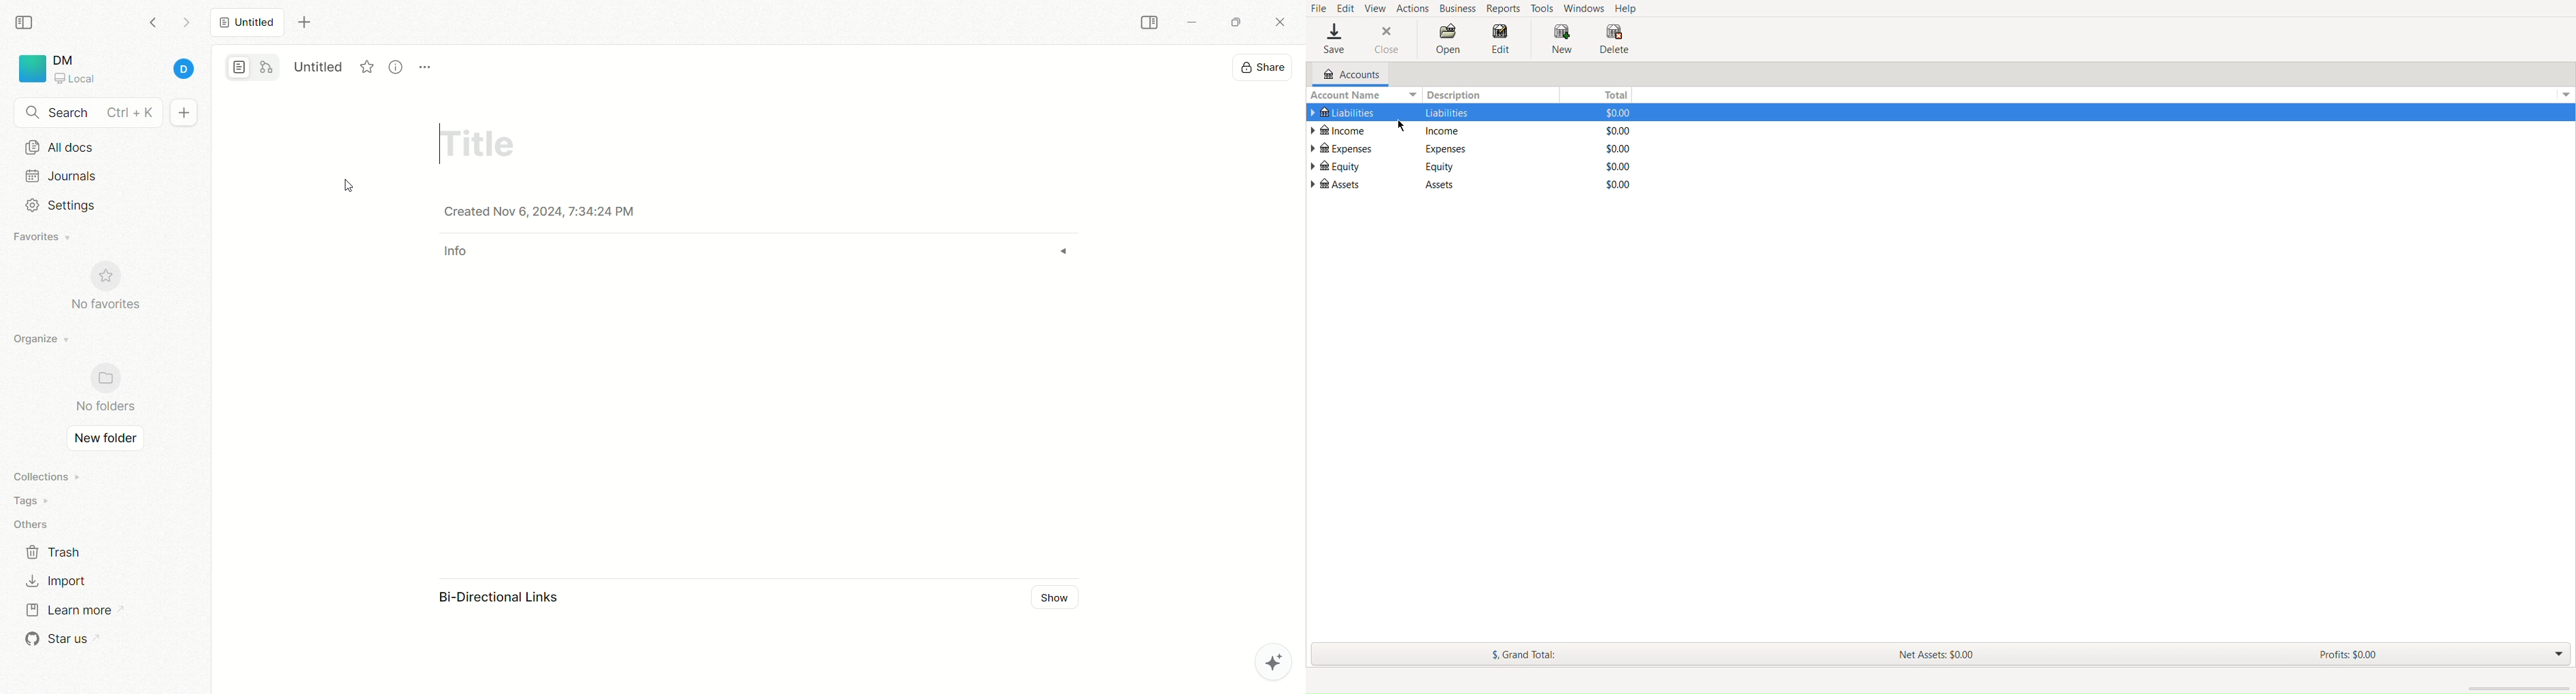 This screenshot has height=700, width=2576. What do you see at coordinates (1329, 40) in the screenshot?
I see `Save` at bounding box center [1329, 40].